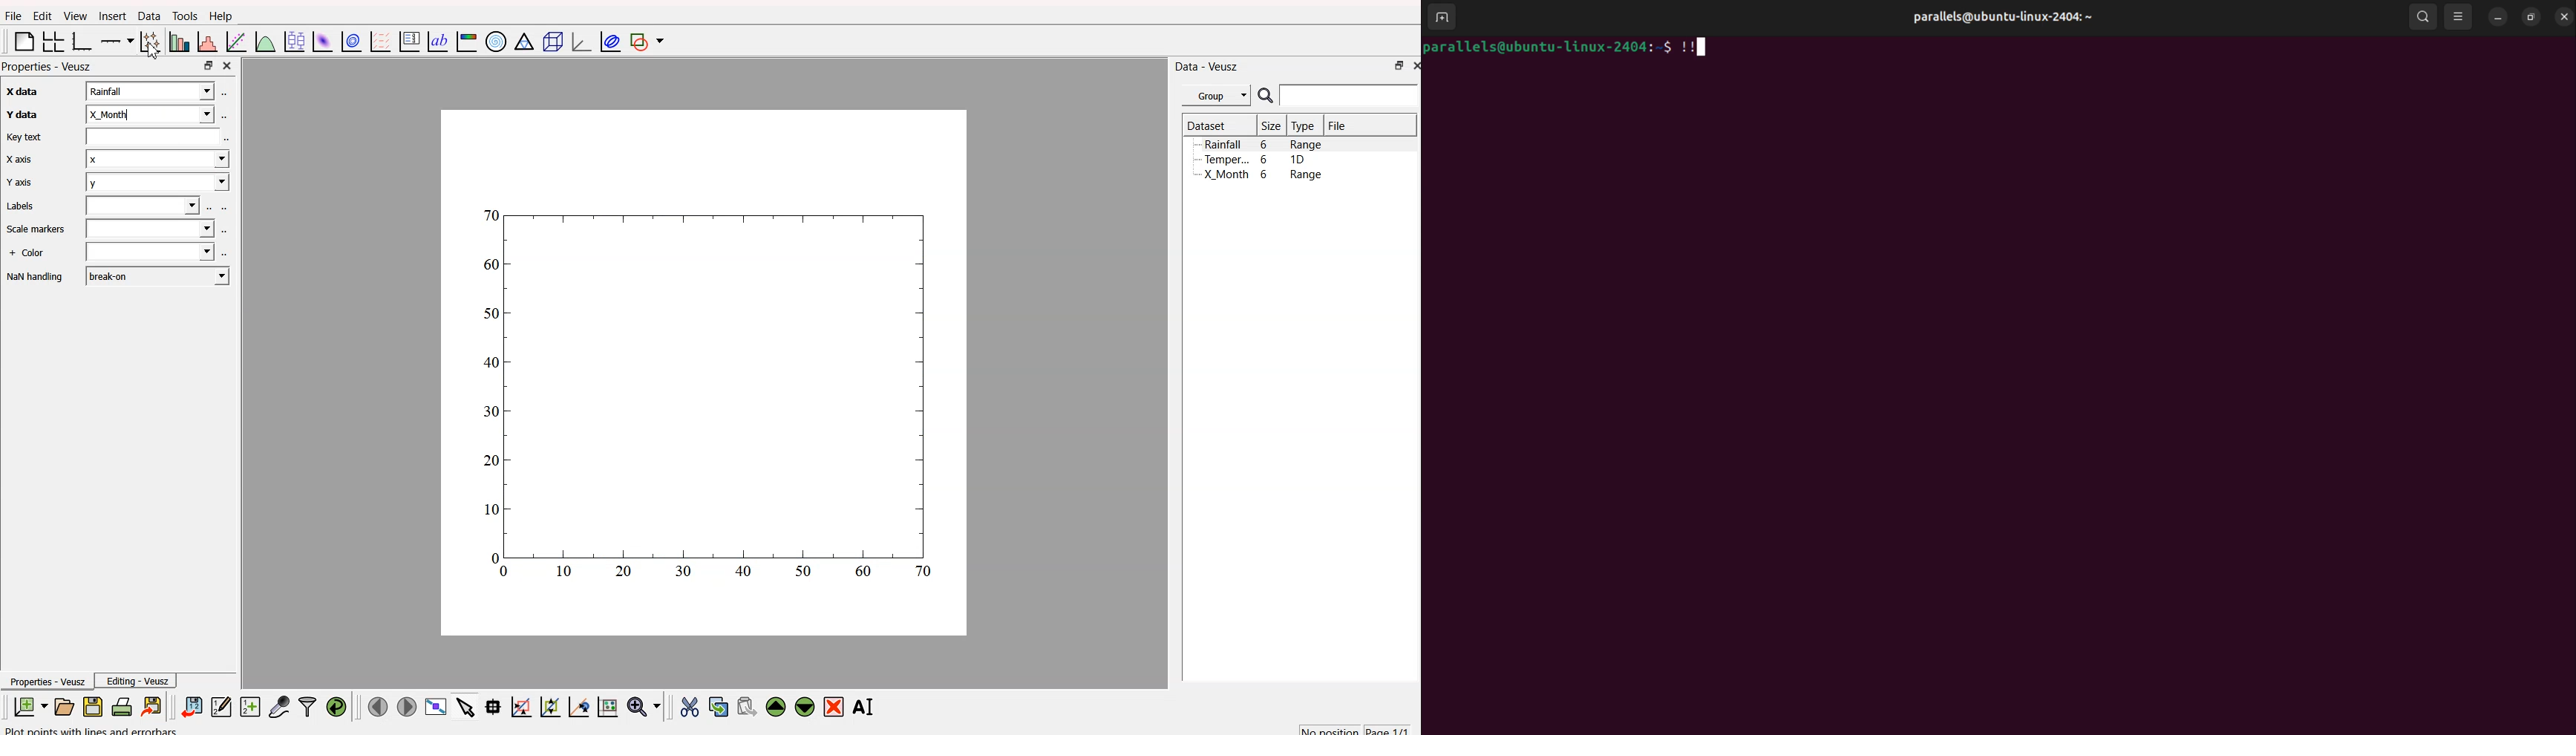 This screenshot has width=2576, height=756. I want to click on fit function to data, so click(236, 42).